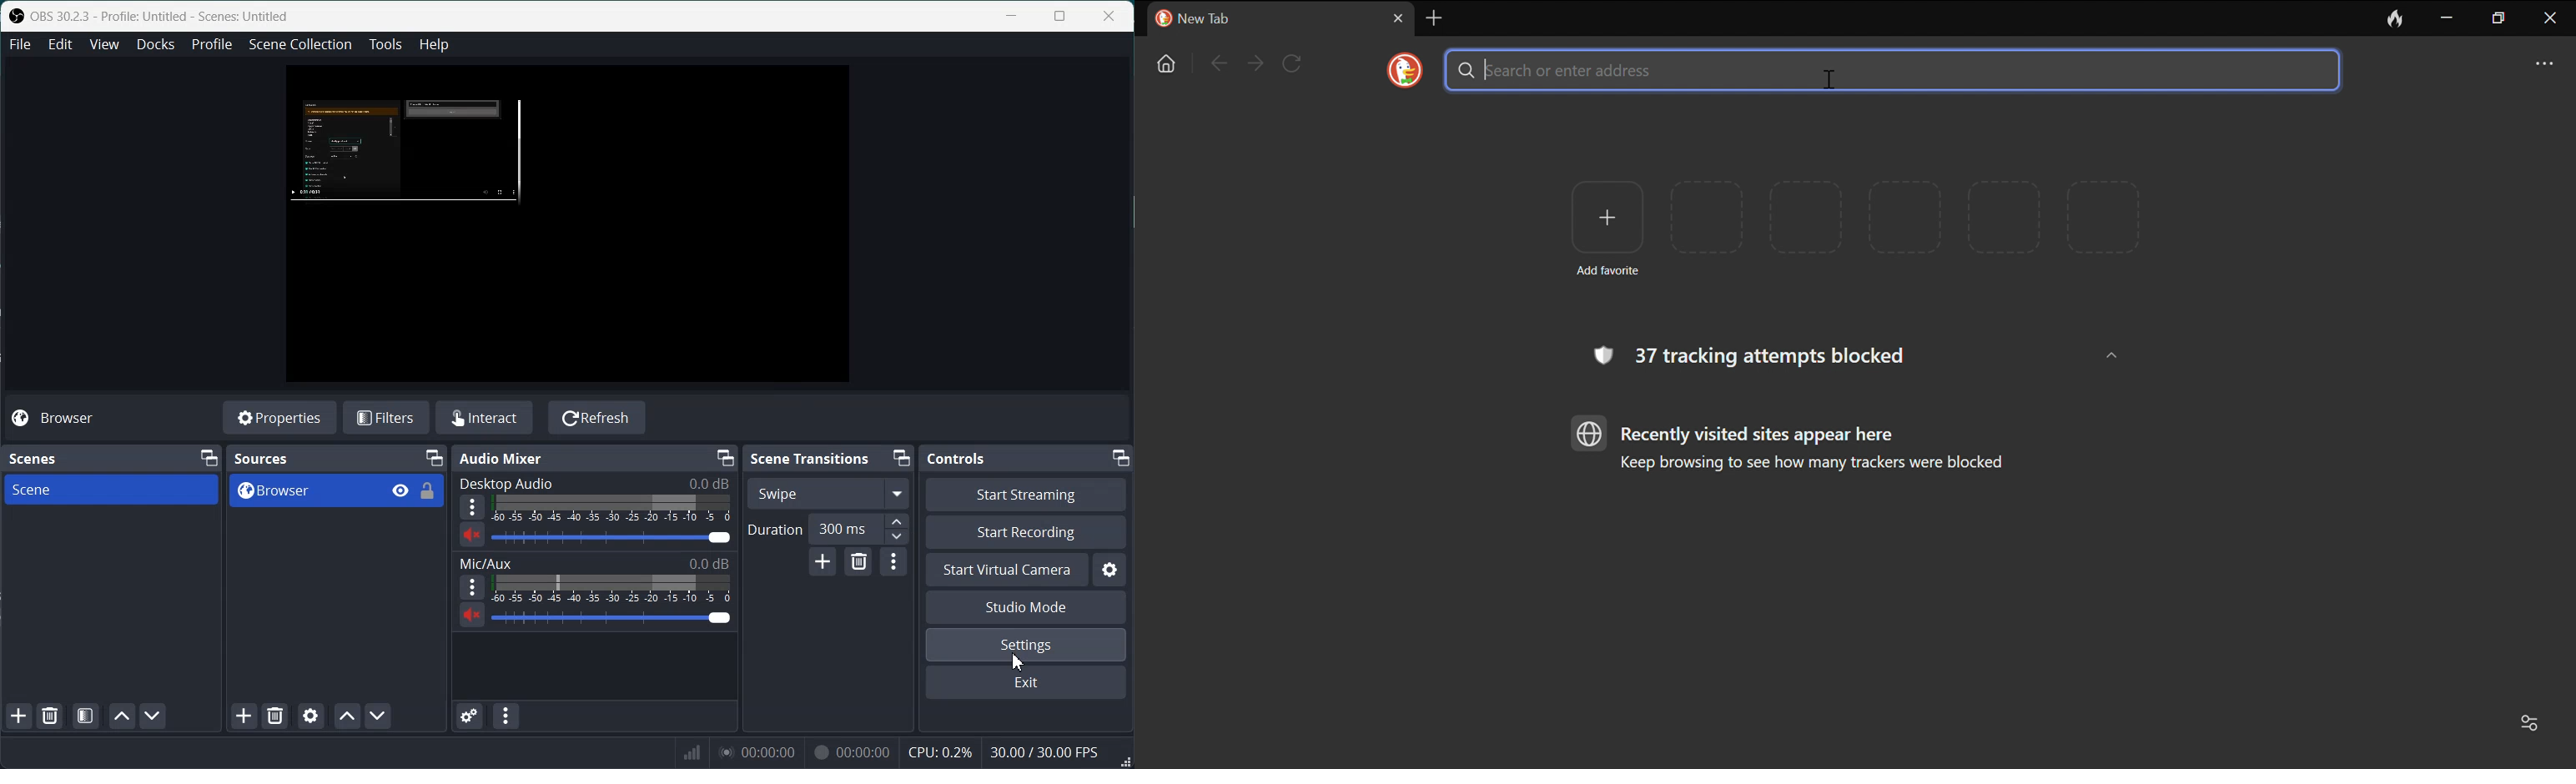 Image resolution: width=2576 pixels, height=784 pixels. Describe the element at coordinates (611, 617) in the screenshot. I see `Volume Adjuster` at that location.